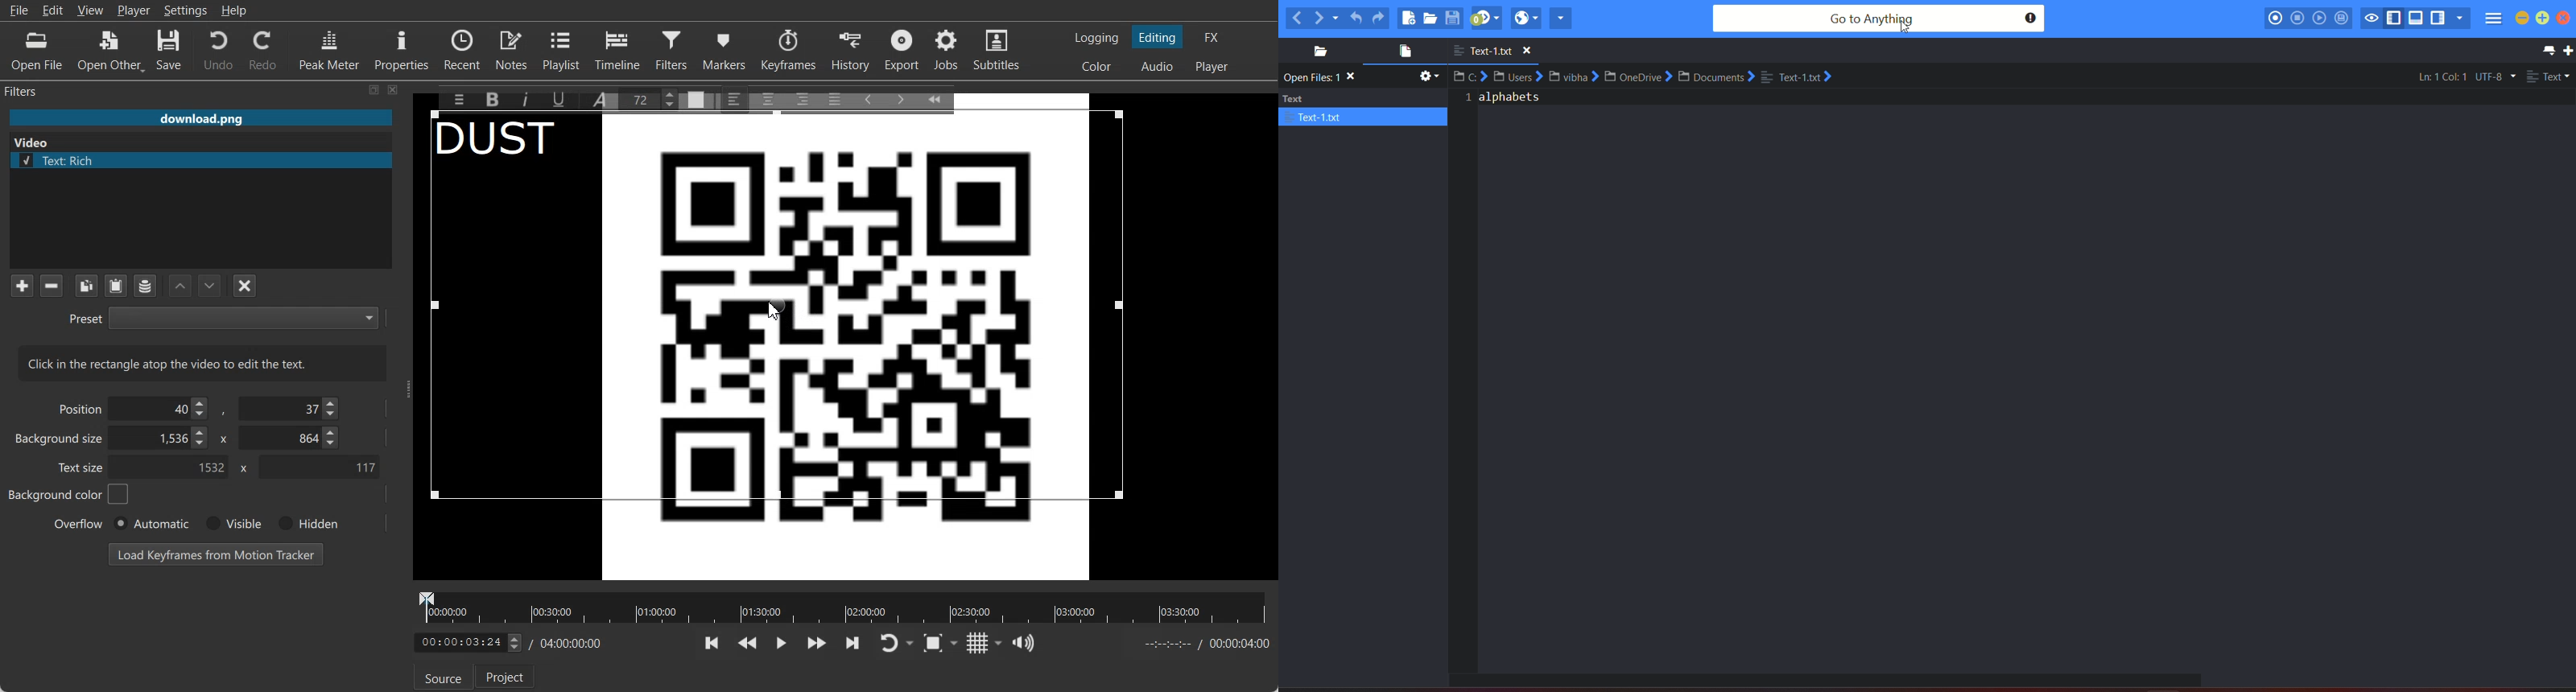  Describe the element at coordinates (904, 50) in the screenshot. I see `Export` at that location.